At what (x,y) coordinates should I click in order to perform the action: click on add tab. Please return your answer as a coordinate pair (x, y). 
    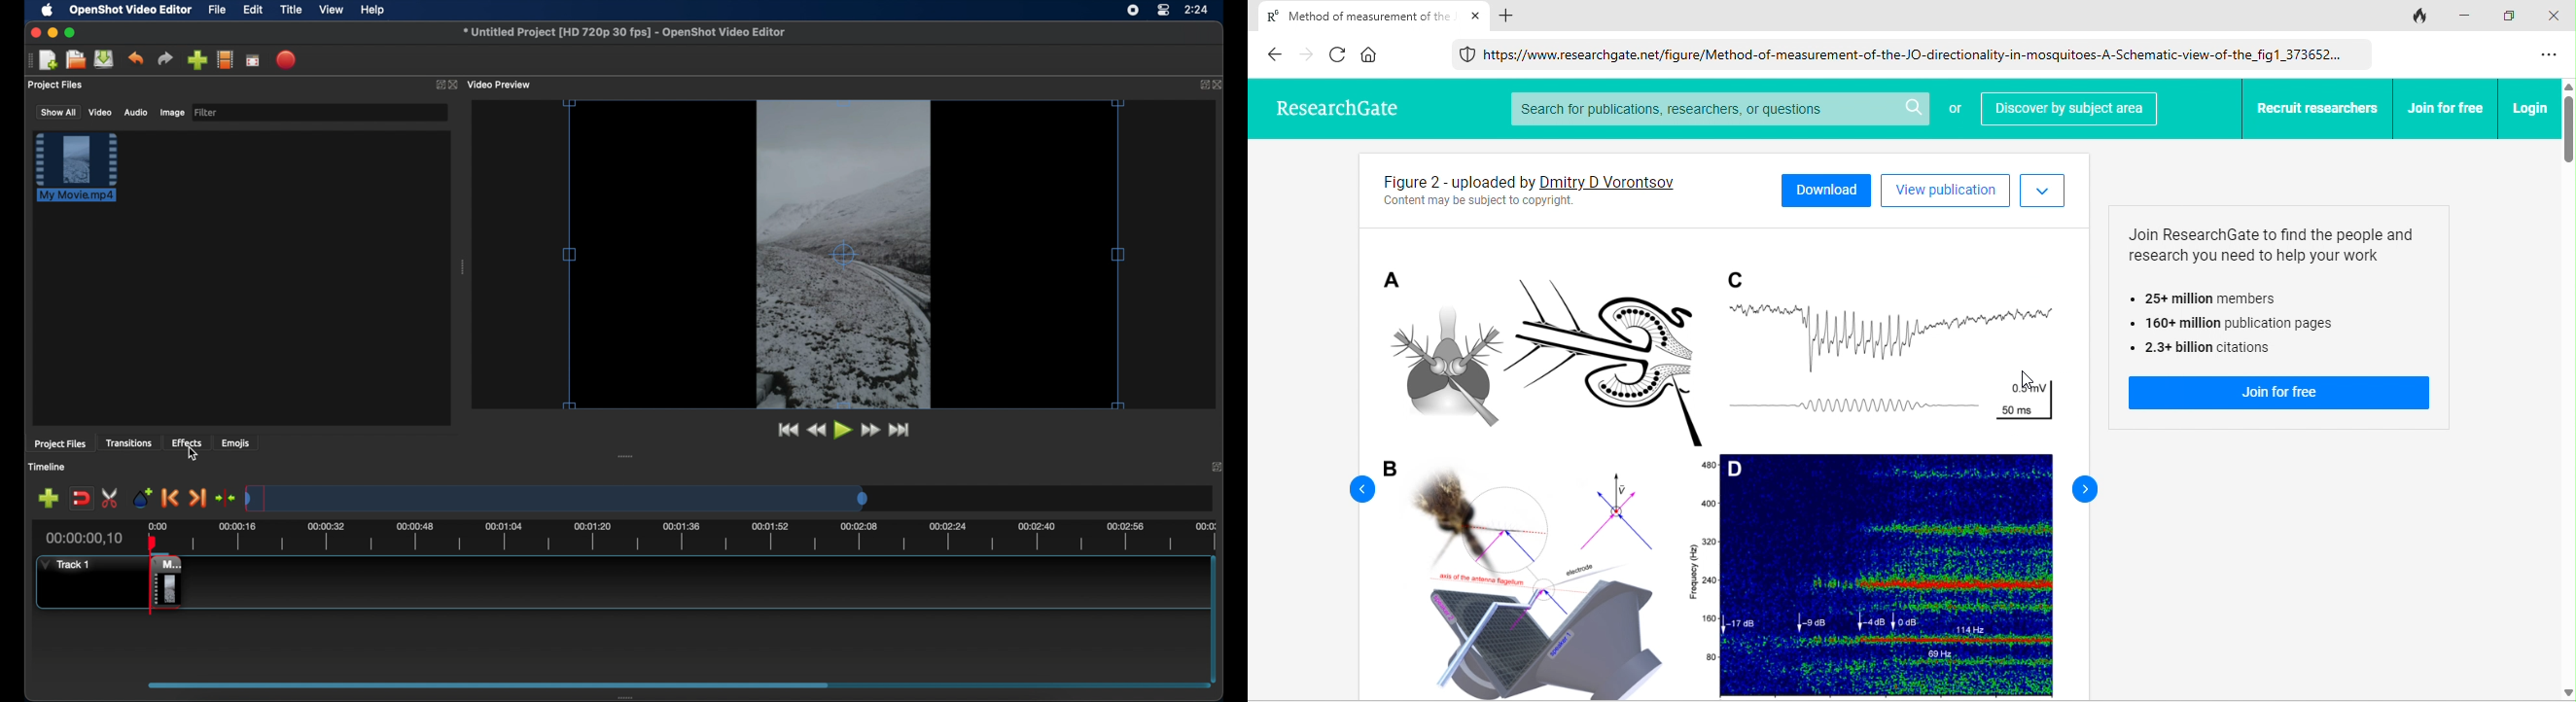
    Looking at the image, I should click on (1507, 16).